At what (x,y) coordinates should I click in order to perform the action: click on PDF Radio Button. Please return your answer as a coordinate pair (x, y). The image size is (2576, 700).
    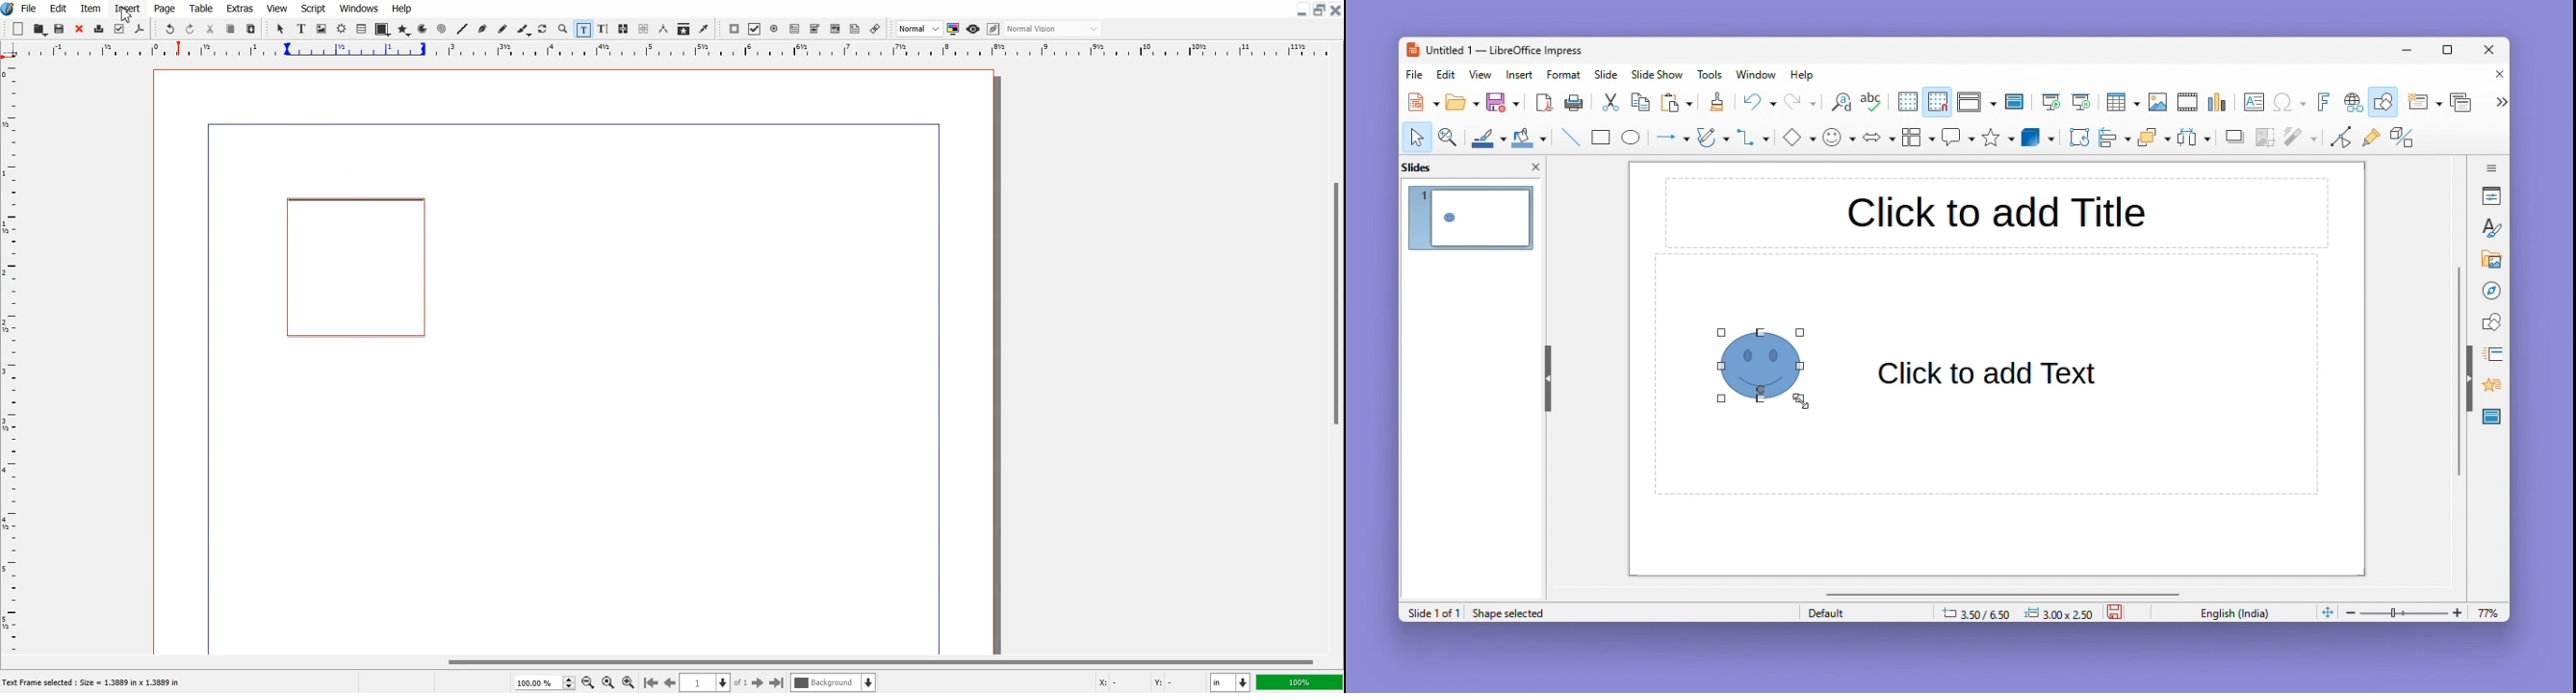
    Looking at the image, I should click on (775, 29).